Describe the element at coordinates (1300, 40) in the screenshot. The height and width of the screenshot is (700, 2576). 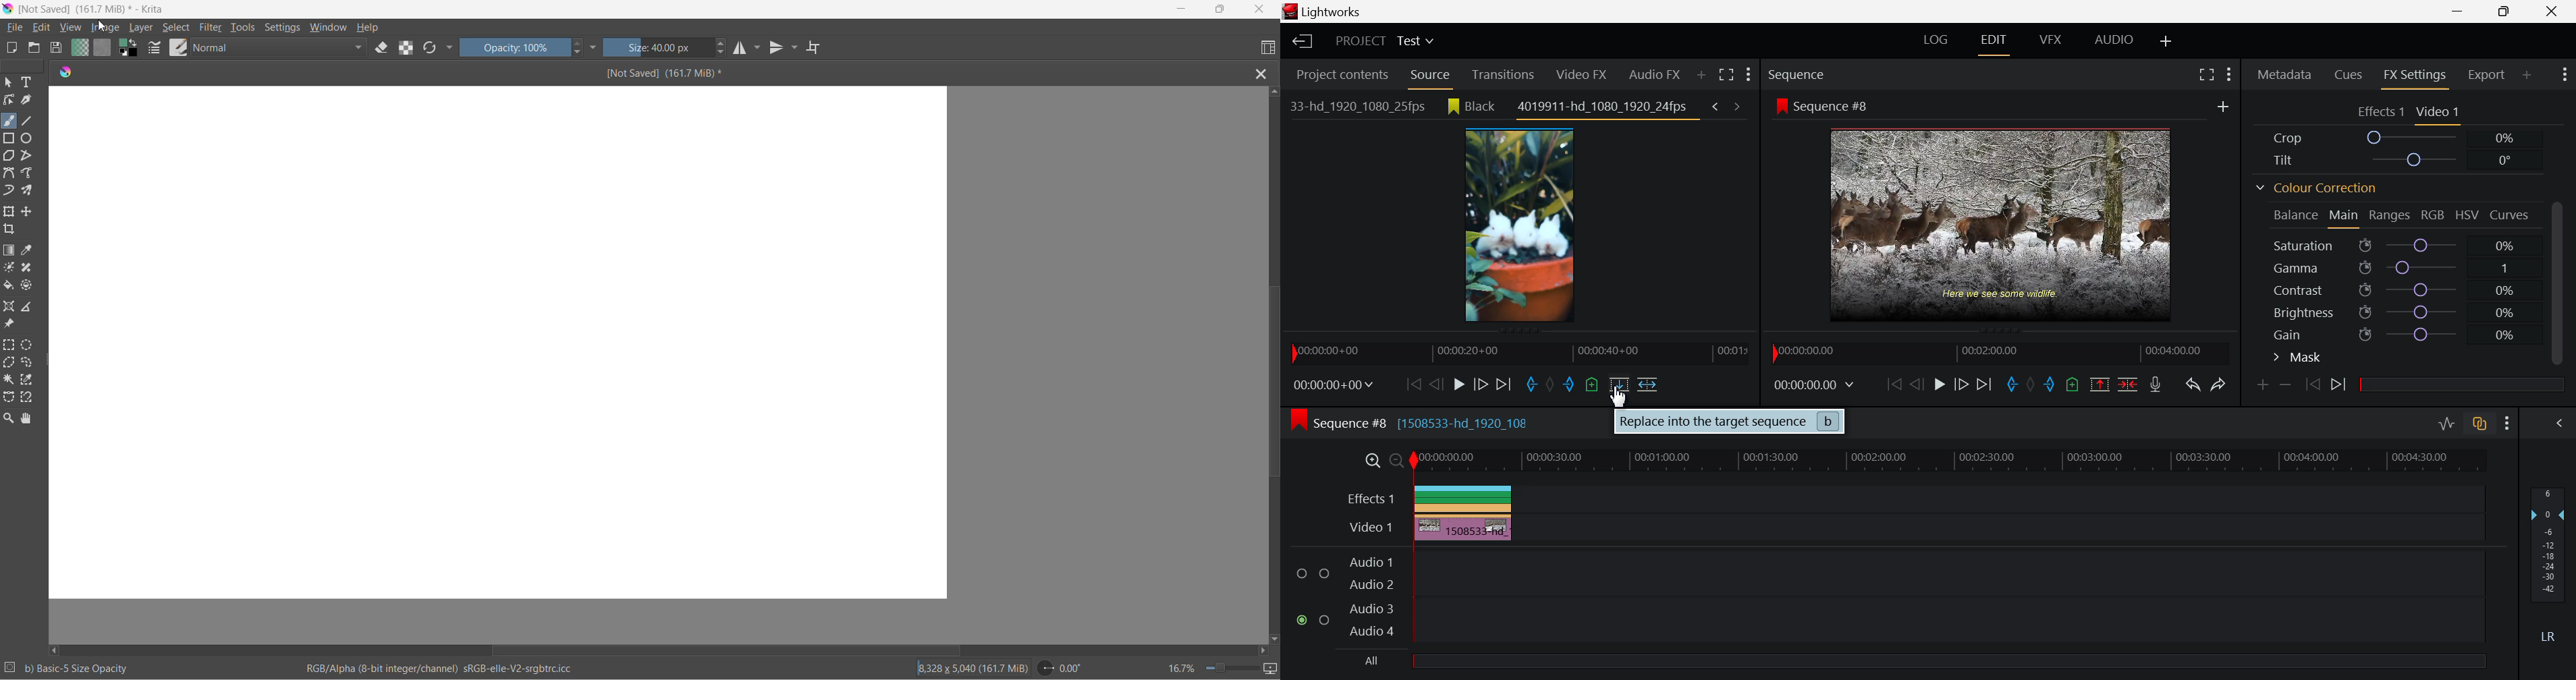
I see `Back to Homepage` at that location.